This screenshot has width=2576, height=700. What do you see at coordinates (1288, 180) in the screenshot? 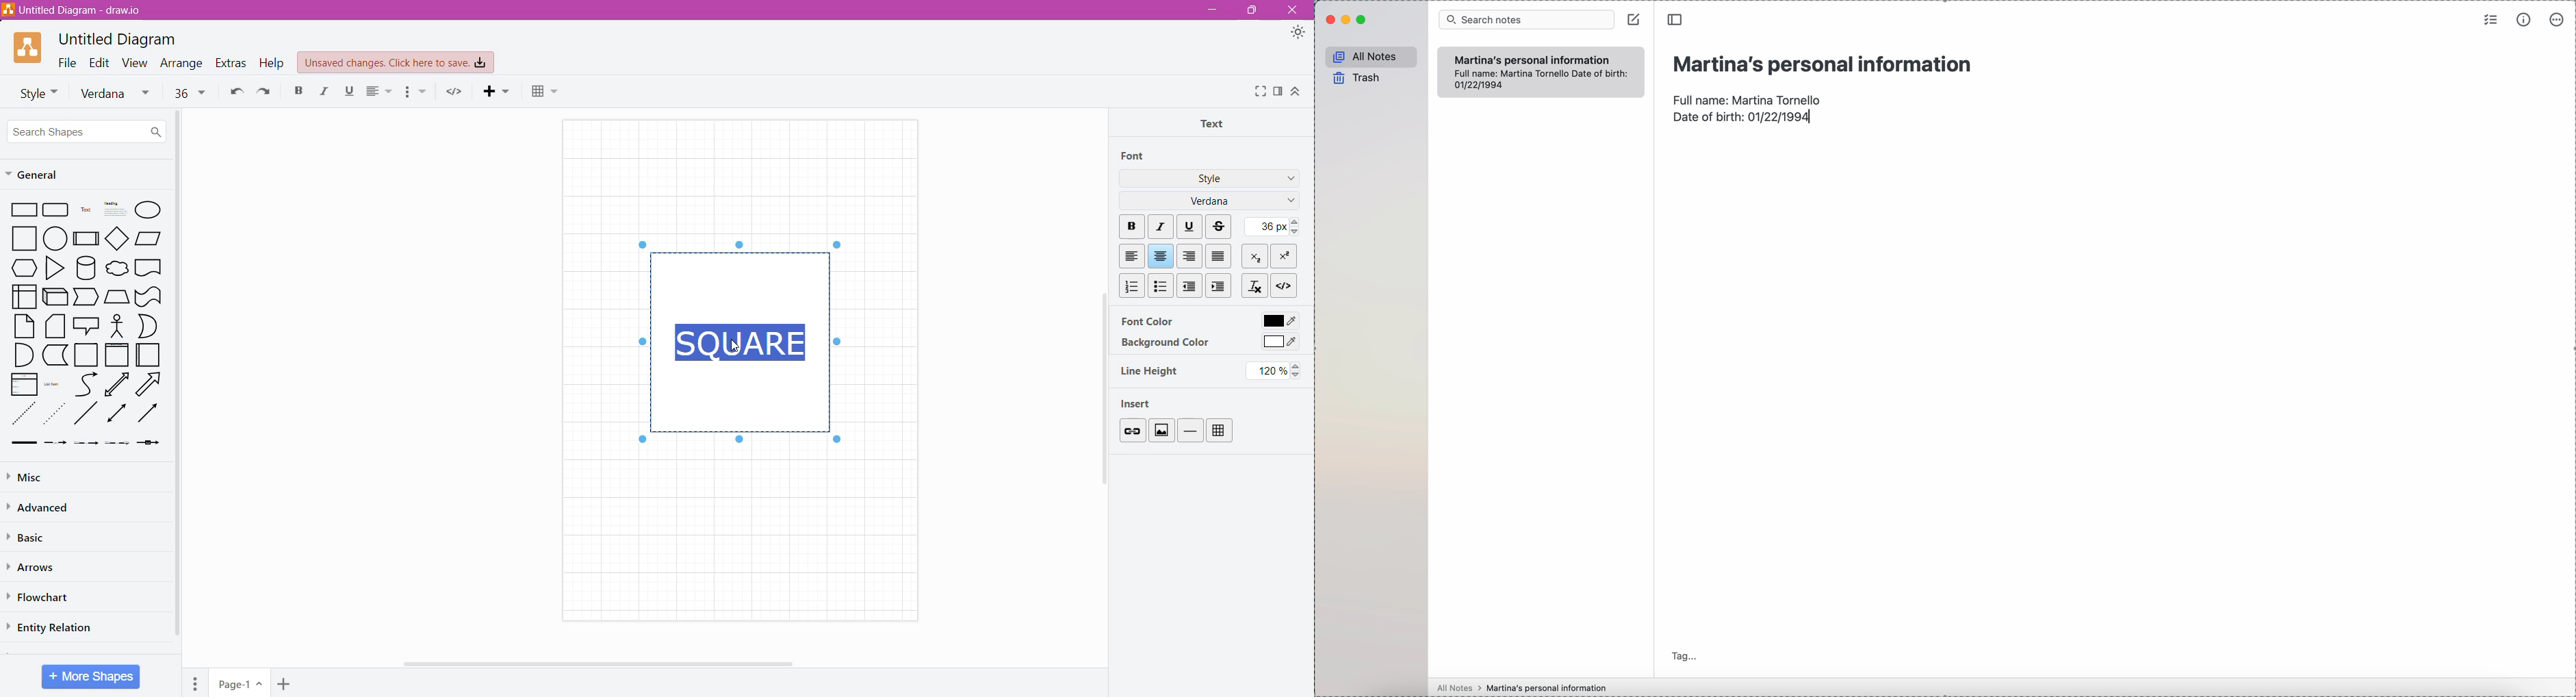
I see `More Styles` at bounding box center [1288, 180].